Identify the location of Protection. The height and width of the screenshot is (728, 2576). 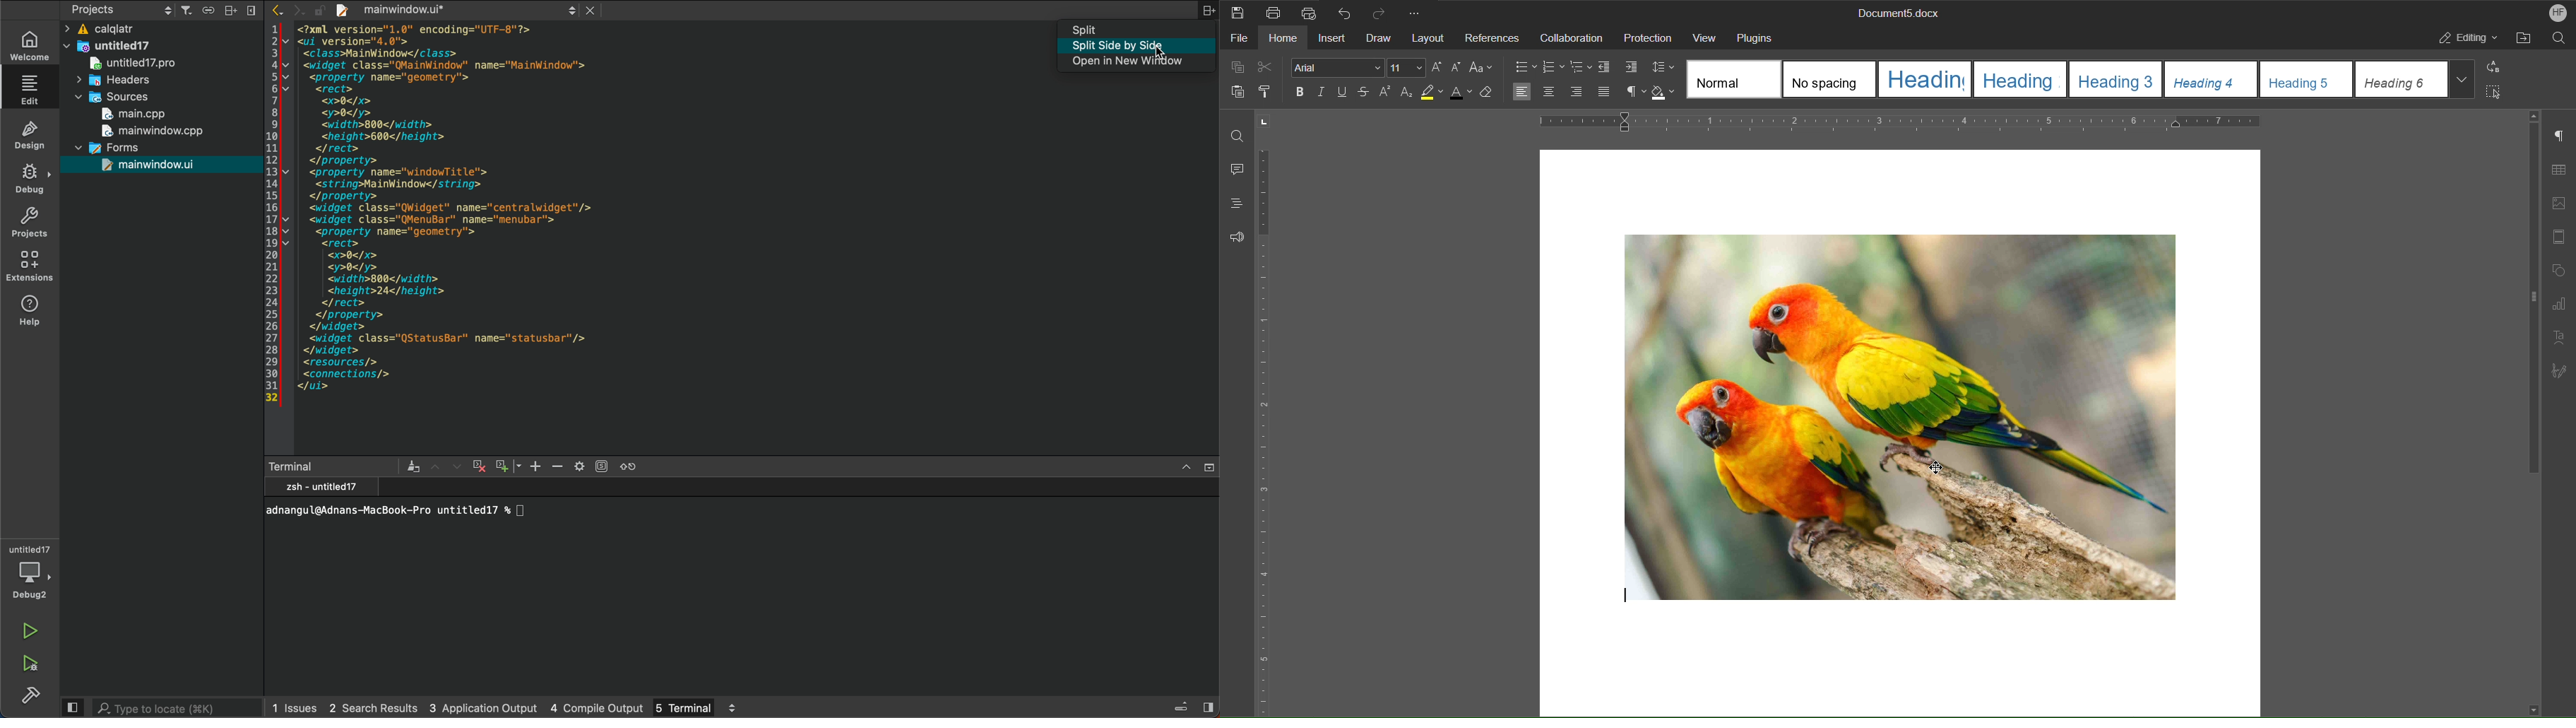
(1648, 38).